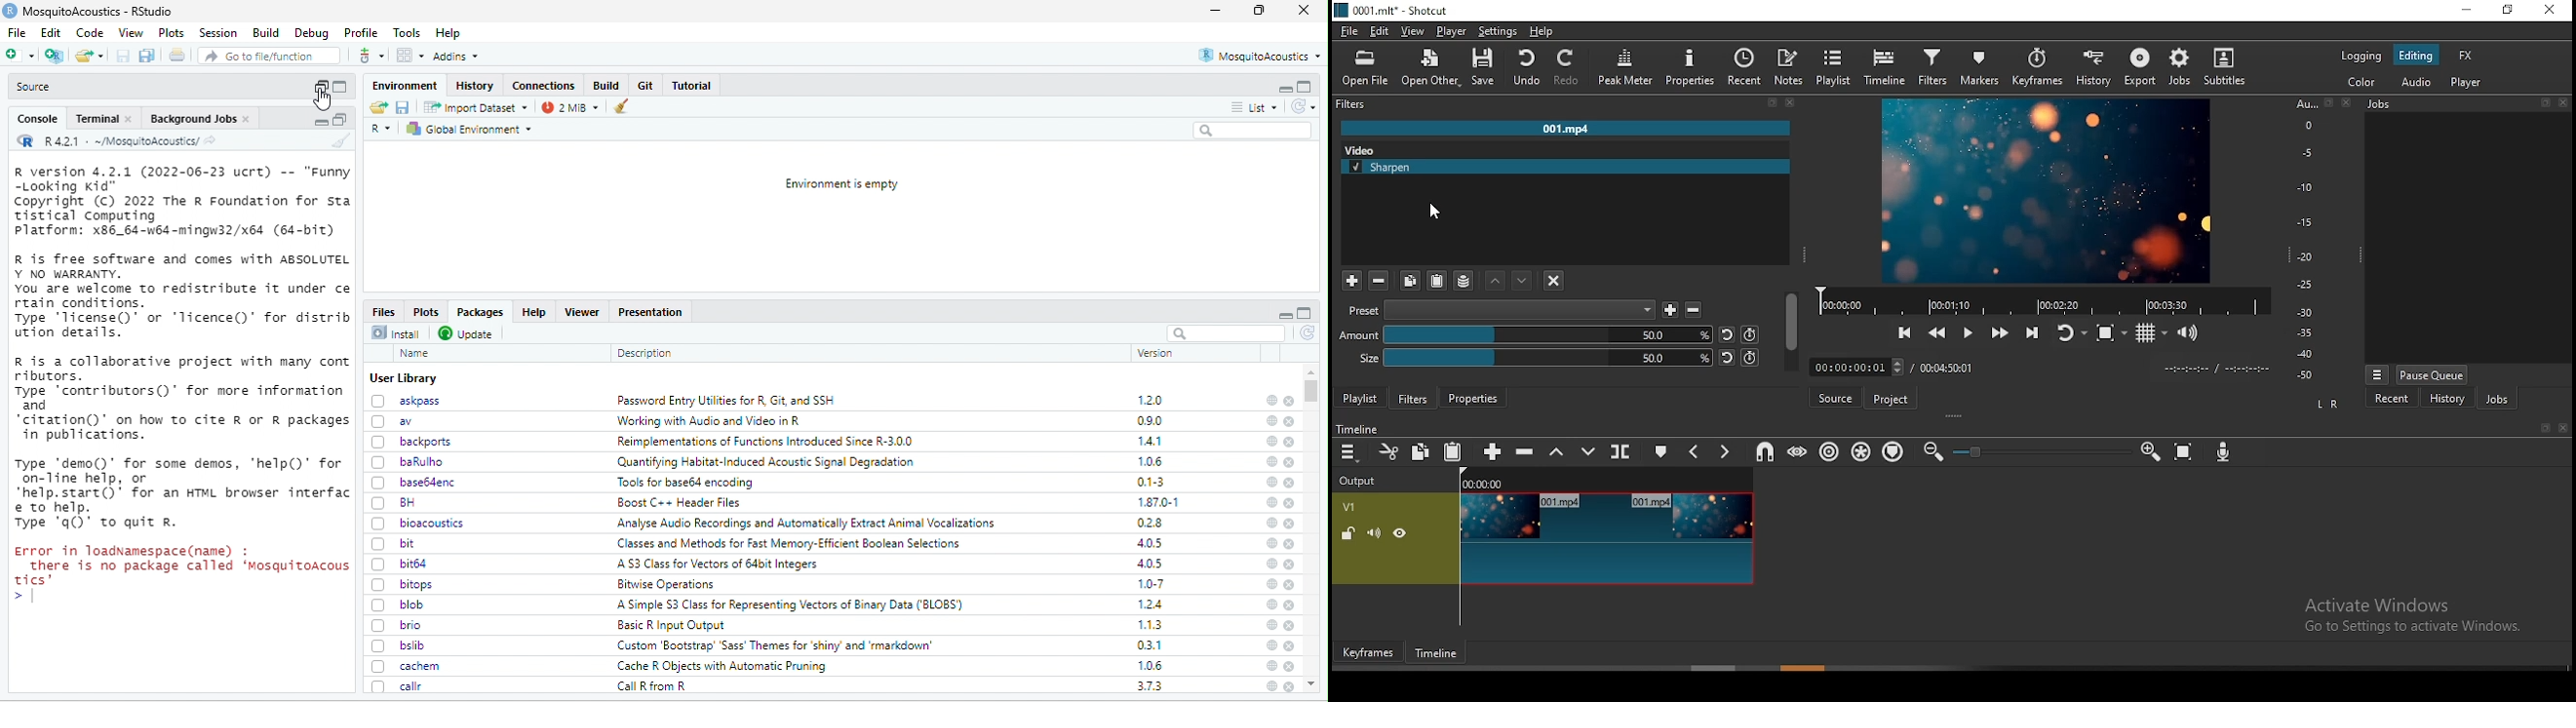 Image resolution: width=2576 pixels, height=728 pixels. Describe the element at coordinates (1291, 565) in the screenshot. I see `close` at that location.